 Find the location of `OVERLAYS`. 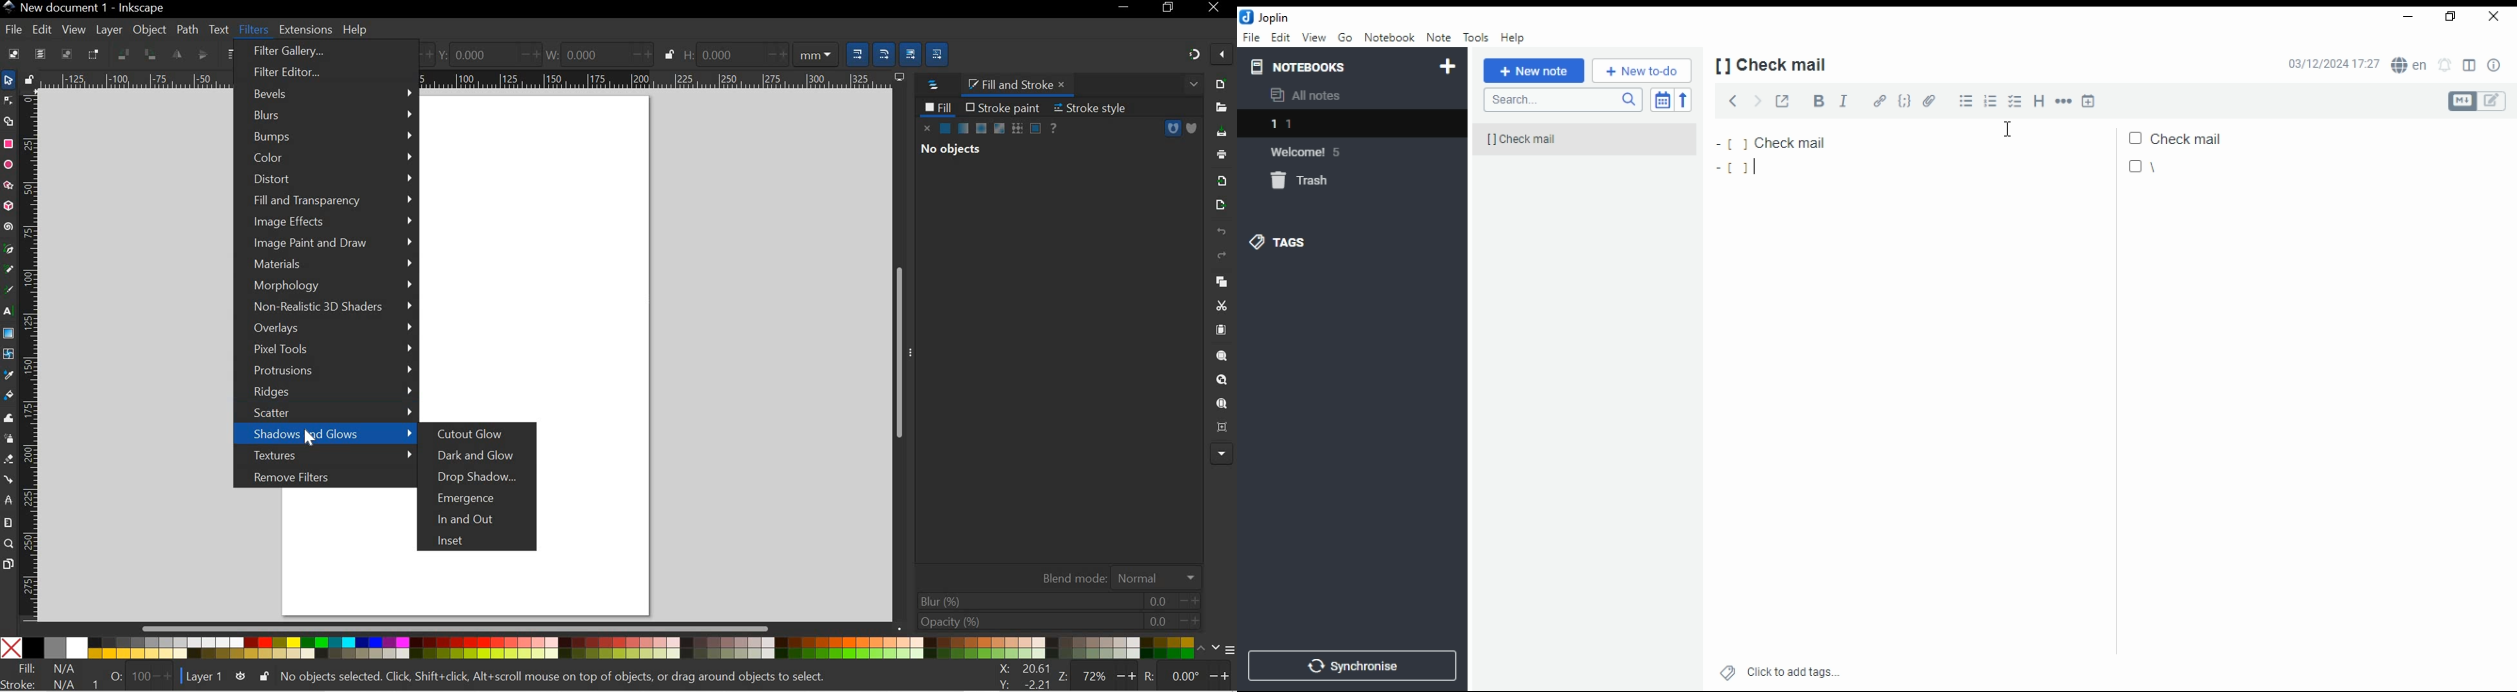

OVERLAYS is located at coordinates (328, 329).